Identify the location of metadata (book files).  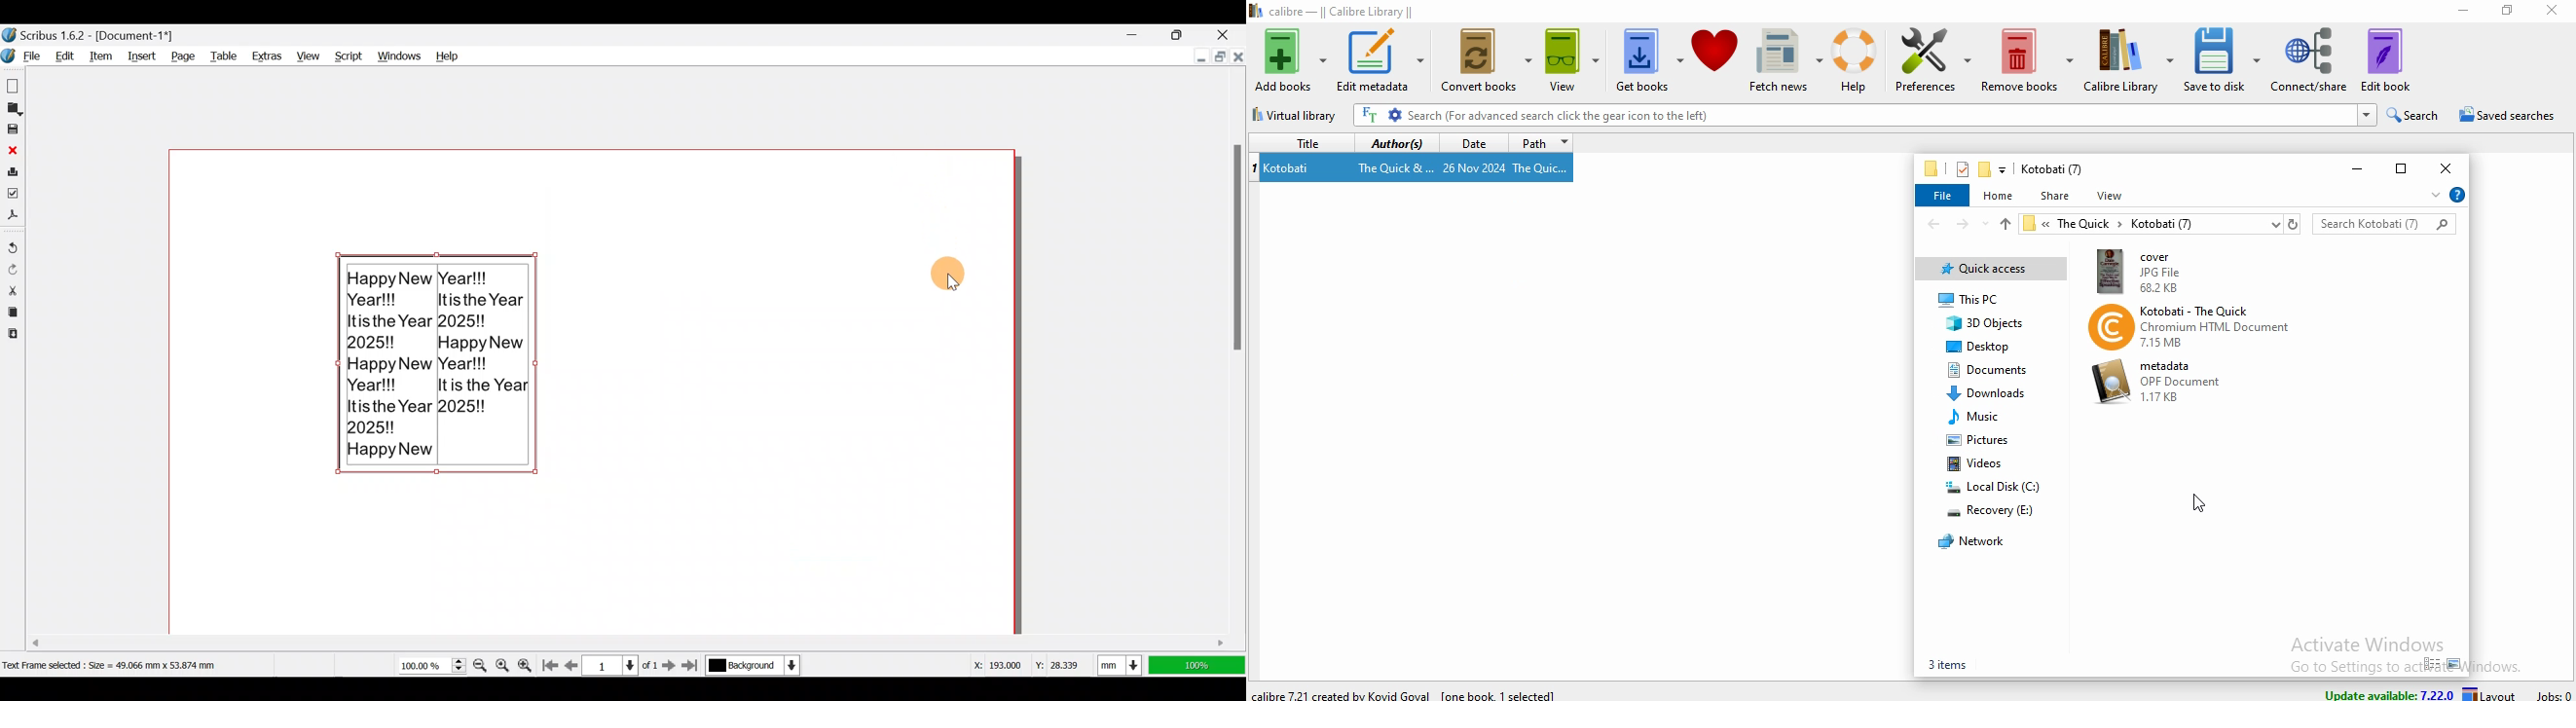
(2160, 382).